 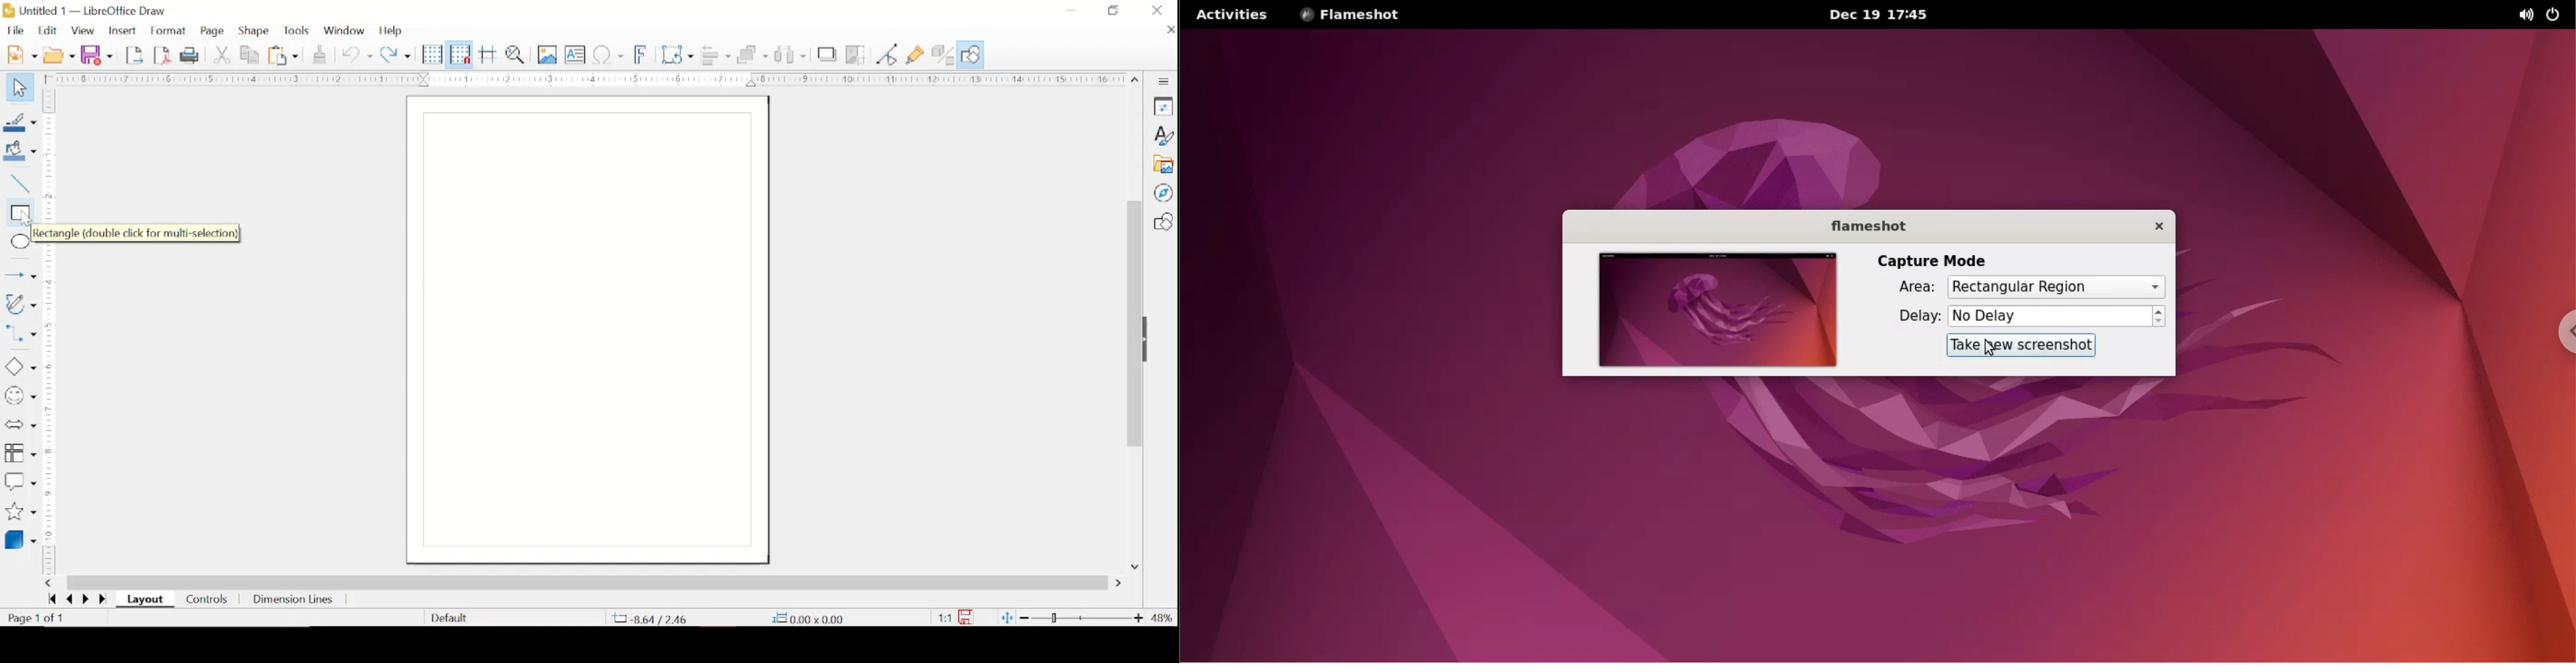 I want to click on zoom slider, so click(x=1083, y=618).